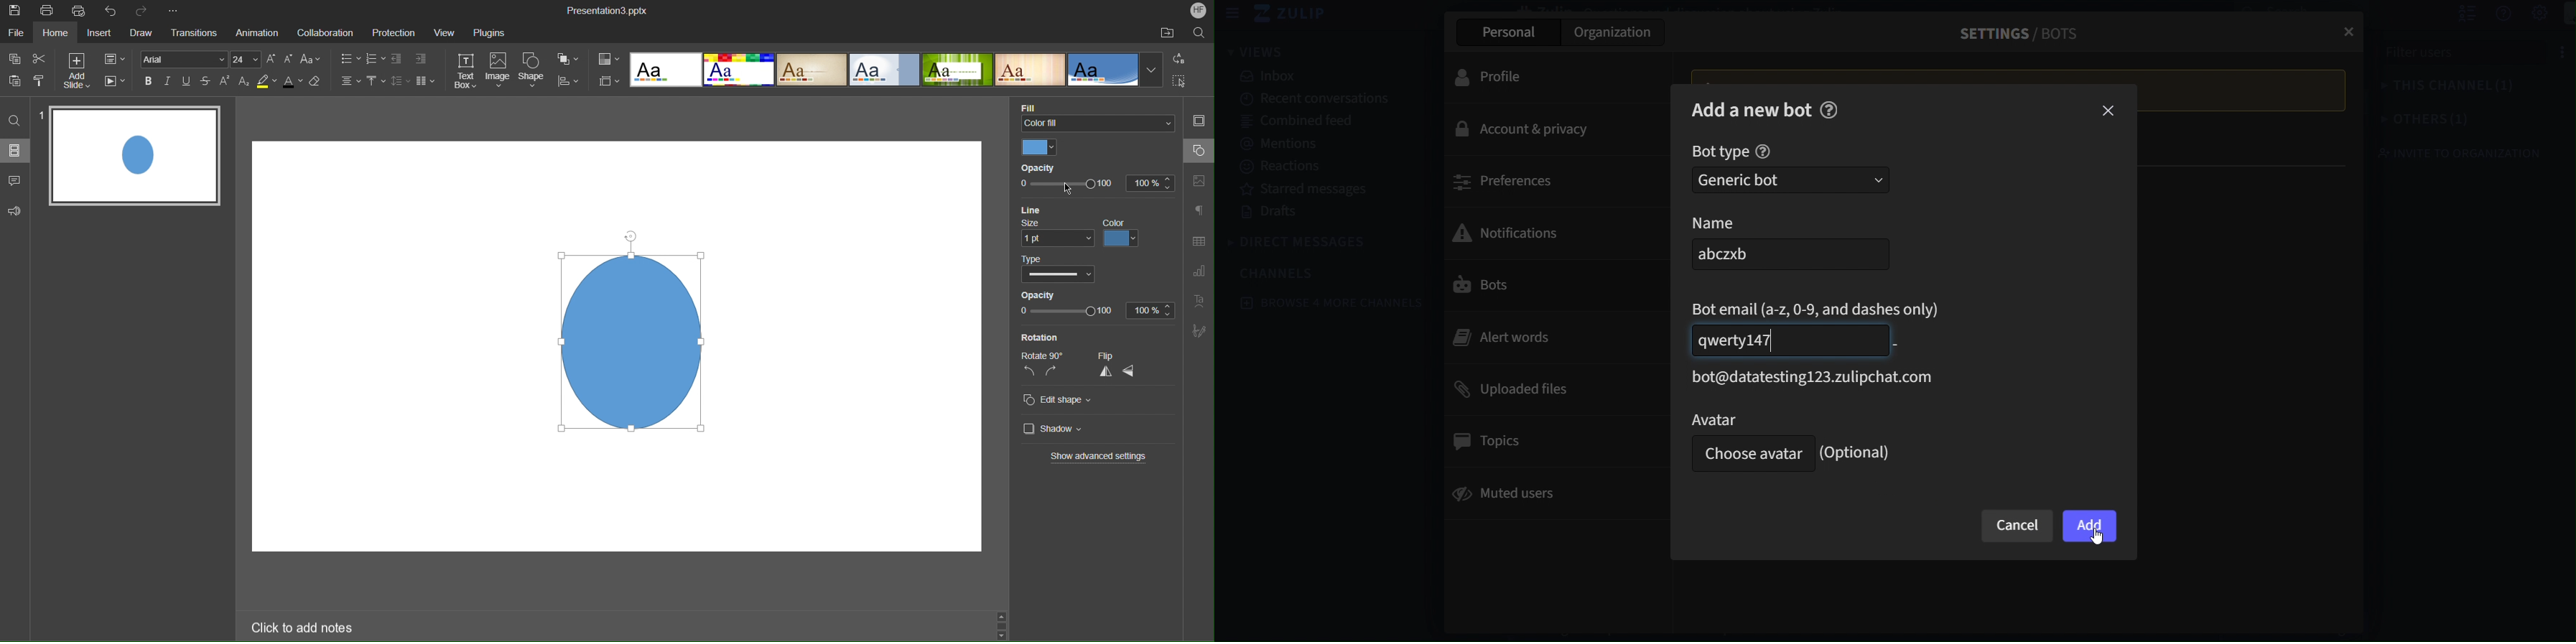  I want to click on Non-Printing Characters, so click(1199, 211).